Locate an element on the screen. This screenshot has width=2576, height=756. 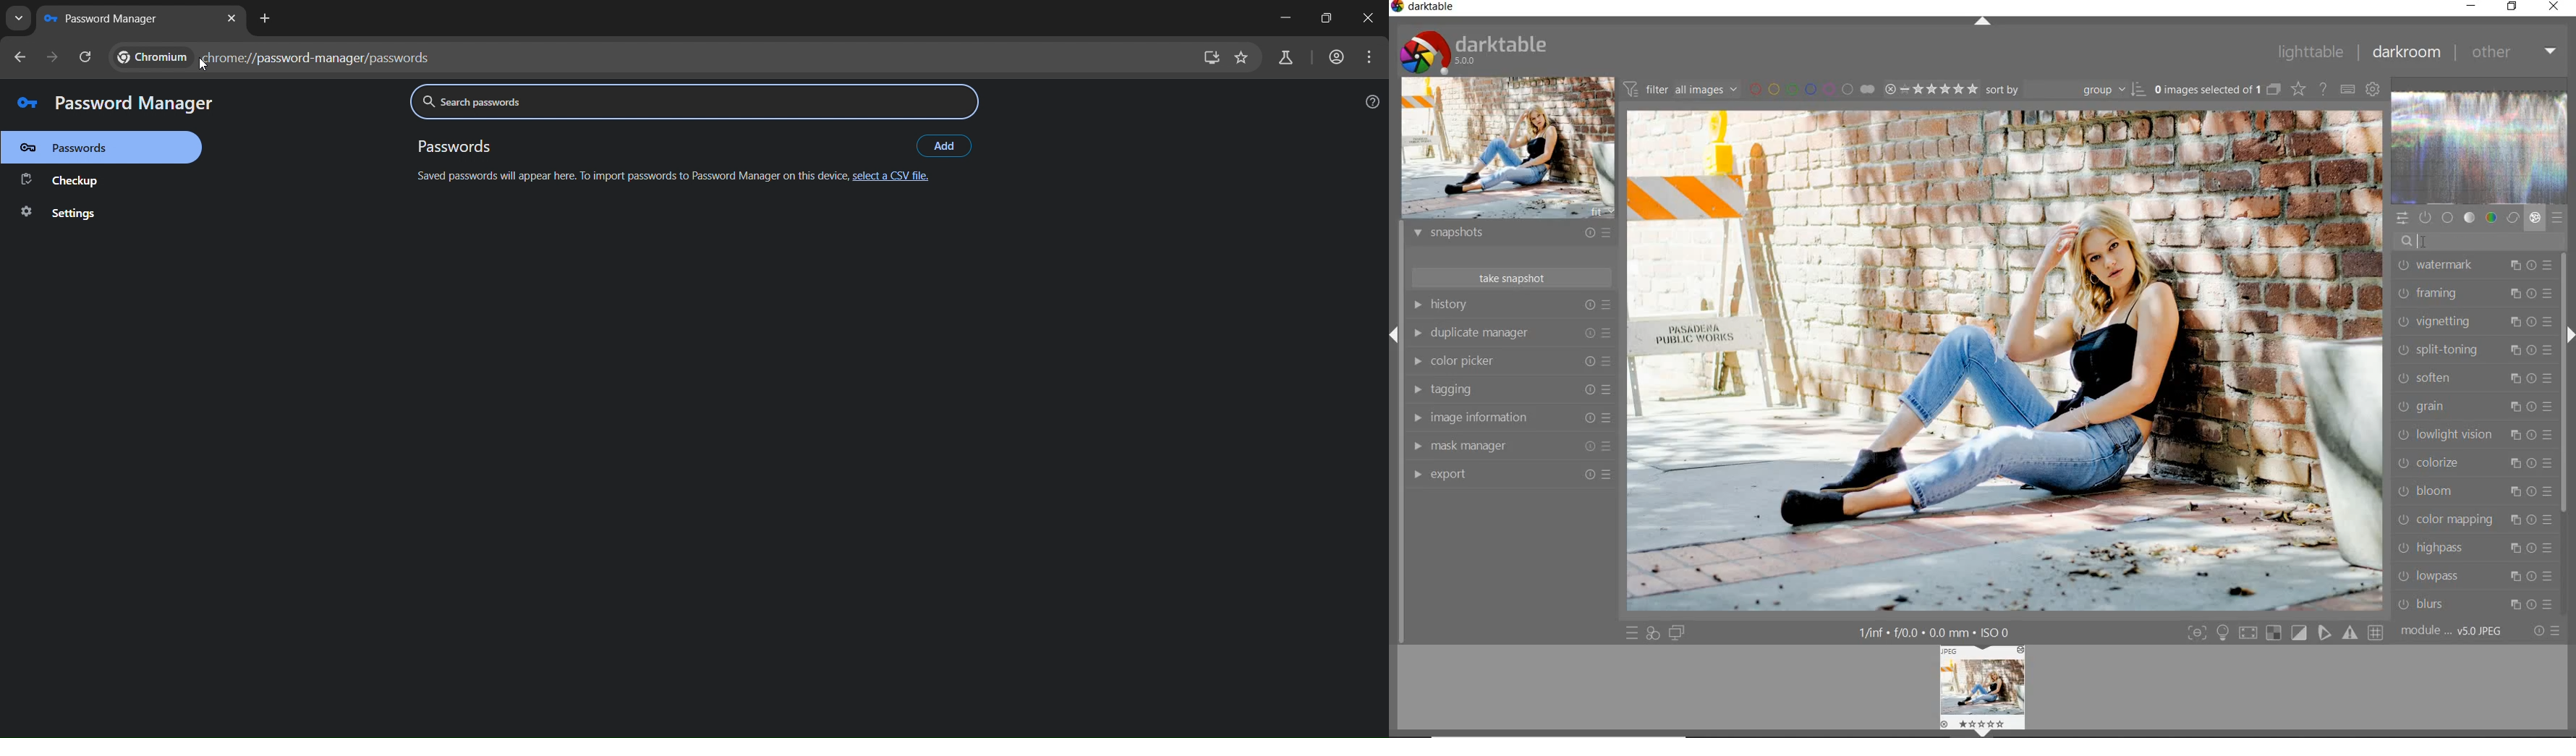
correct is located at coordinates (2513, 218).